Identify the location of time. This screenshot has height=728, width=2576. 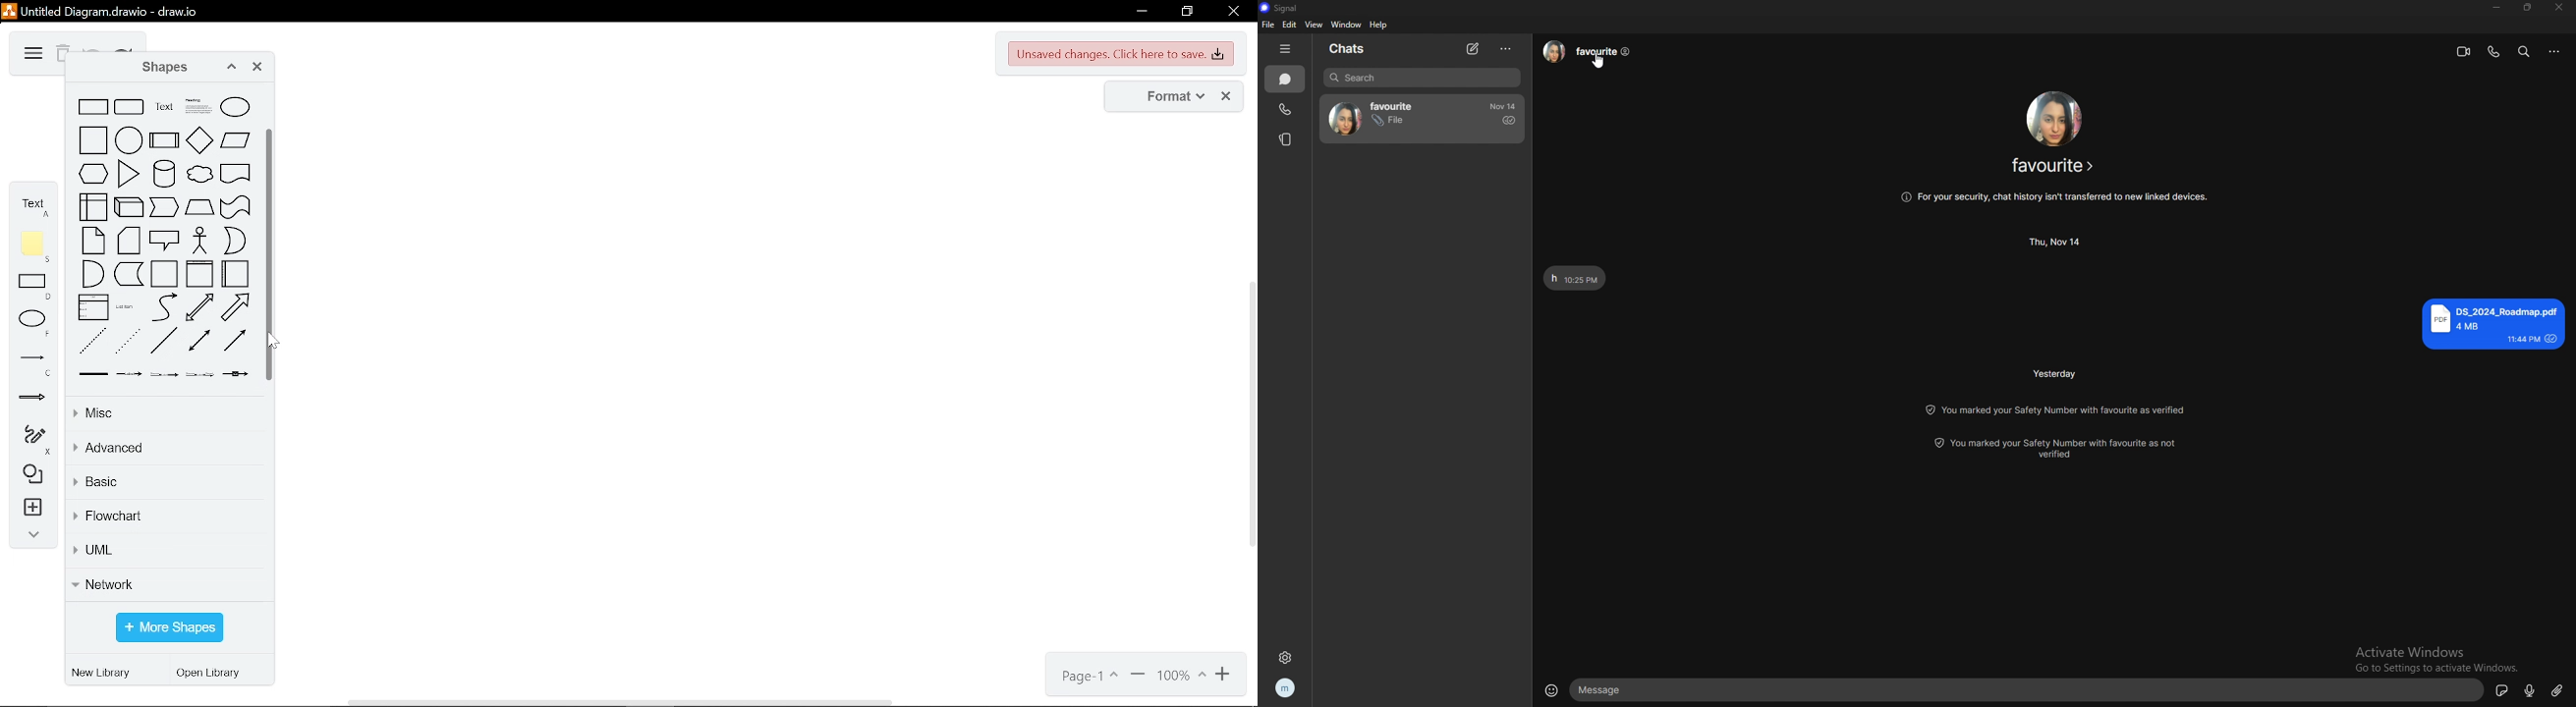
(1504, 106).